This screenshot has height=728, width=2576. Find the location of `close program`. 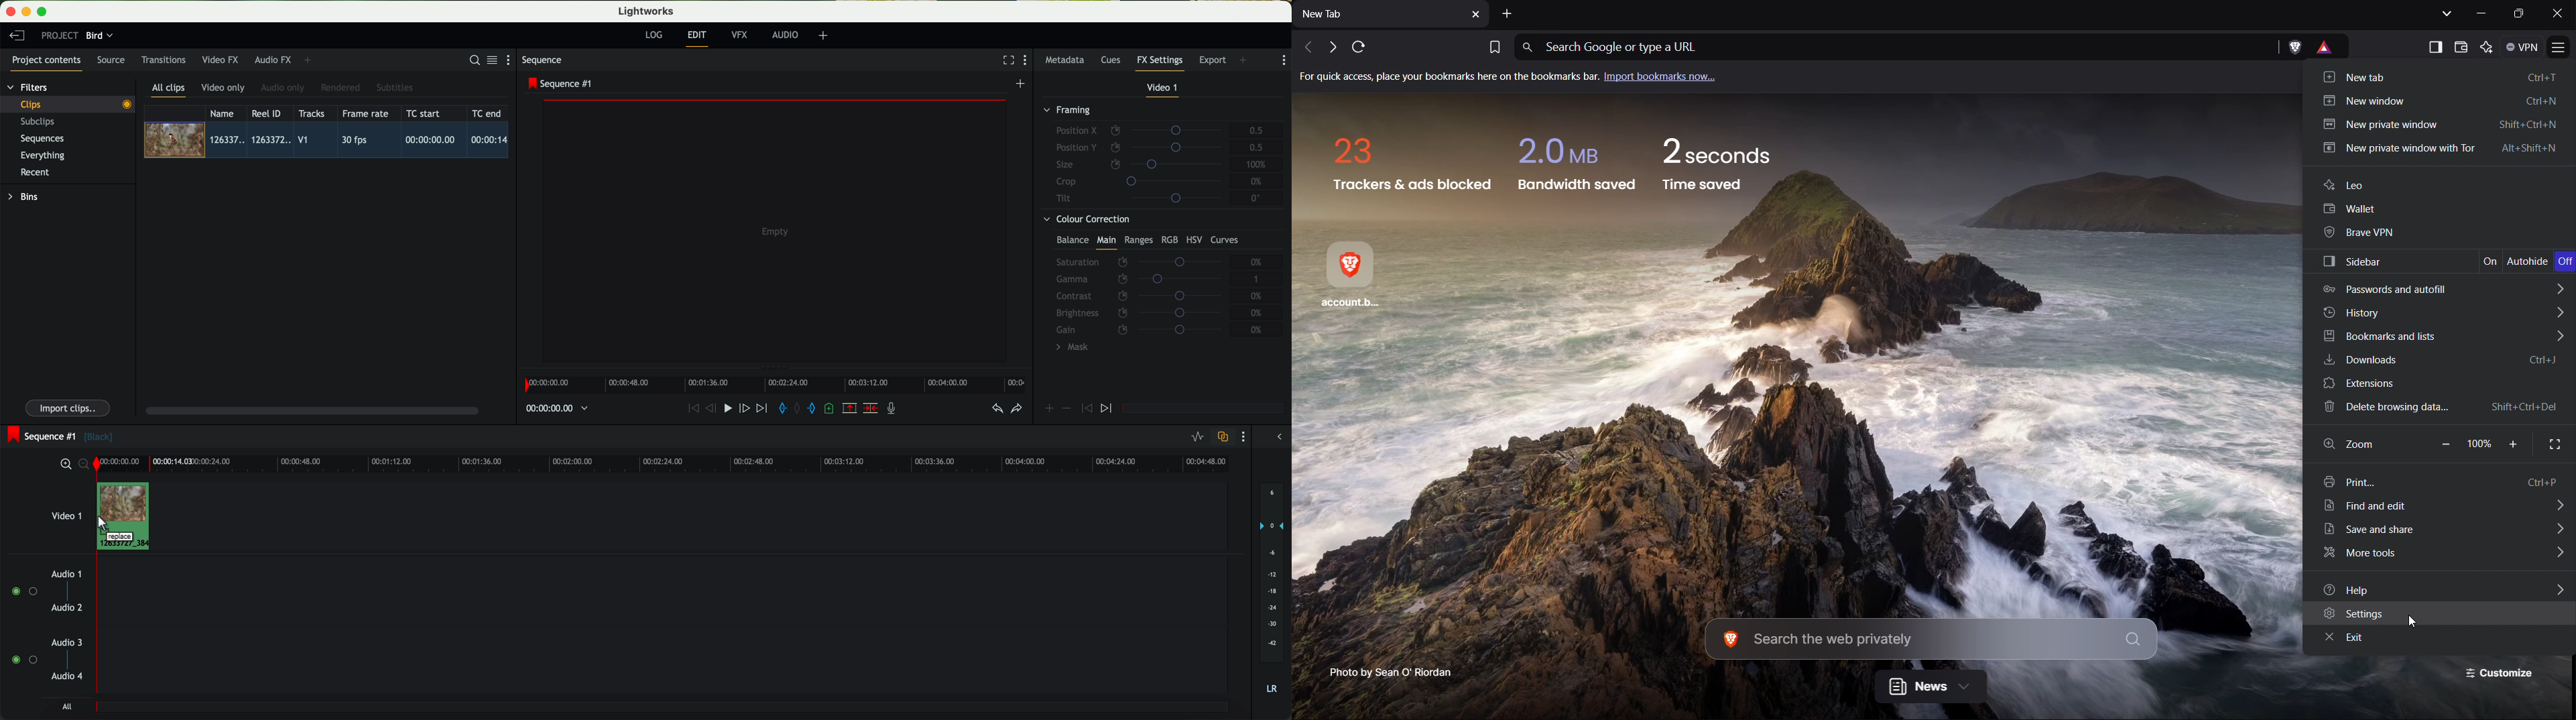

close program is located at coordinates (10, 12).